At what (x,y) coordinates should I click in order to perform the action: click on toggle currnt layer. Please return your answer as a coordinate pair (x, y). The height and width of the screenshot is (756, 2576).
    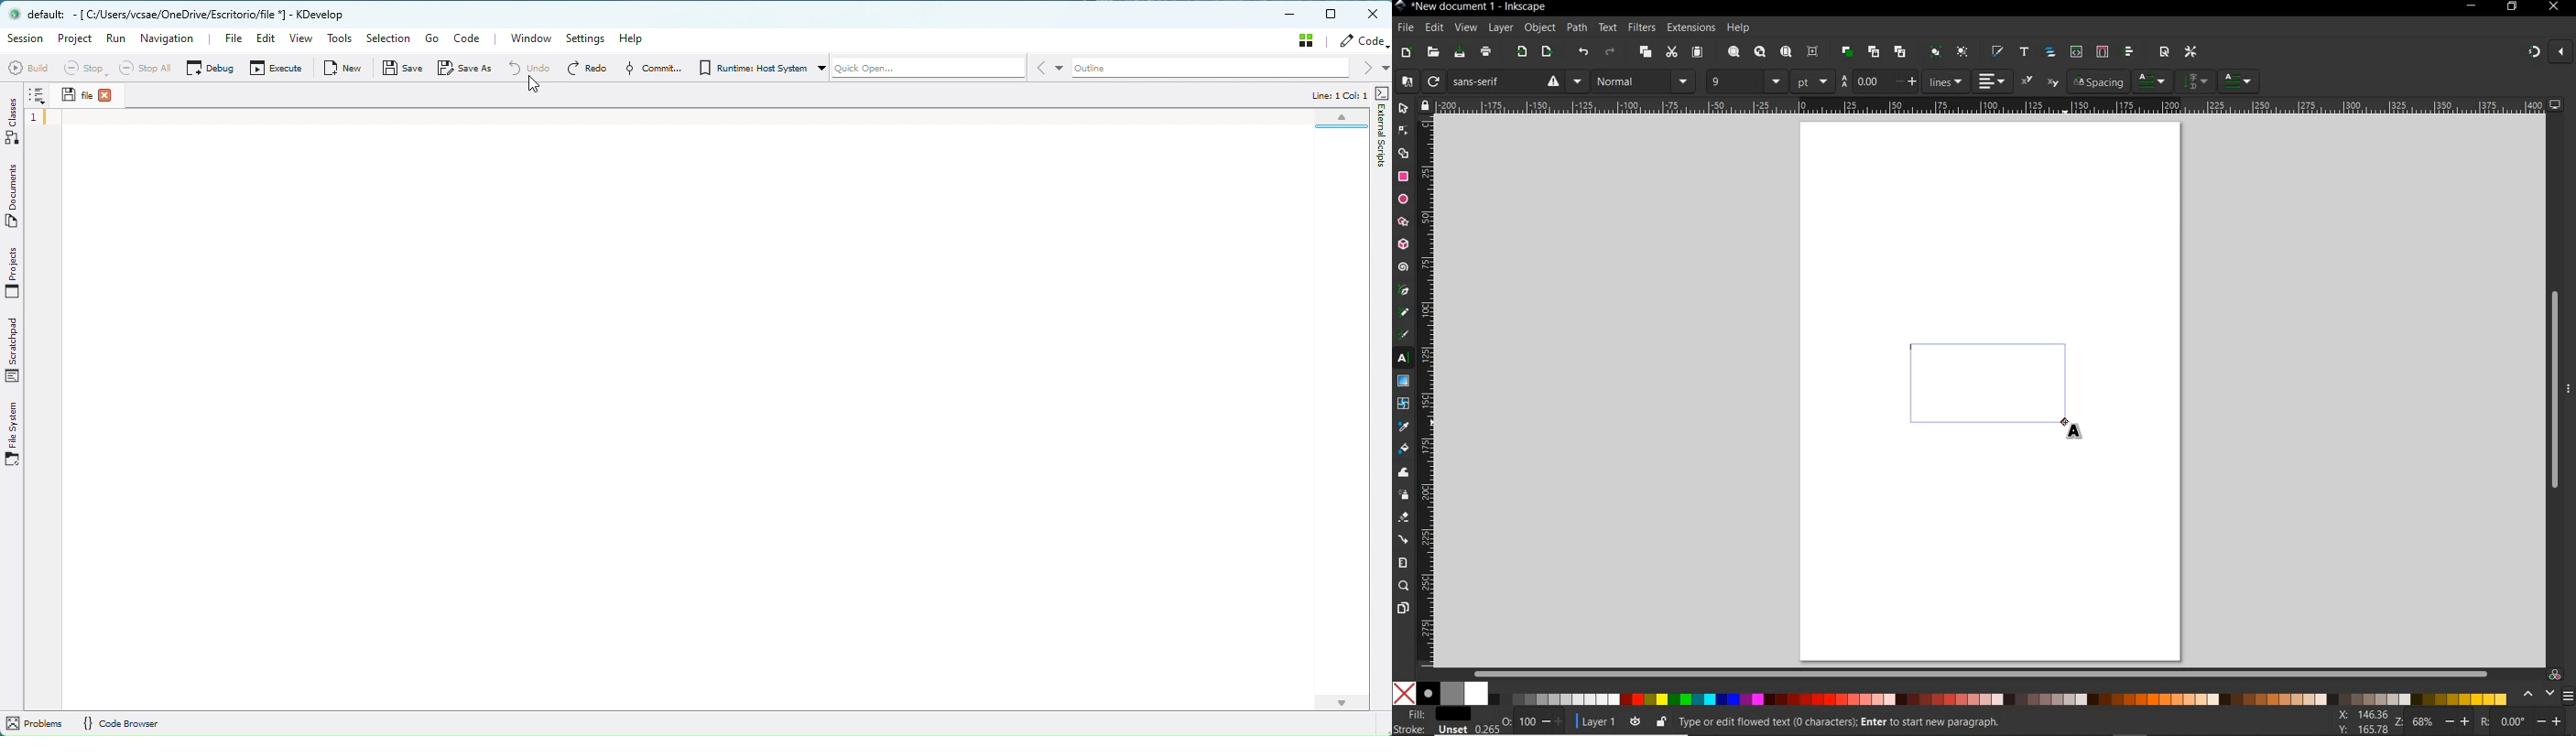
    Looking at the image, I should click on (1635, 720).